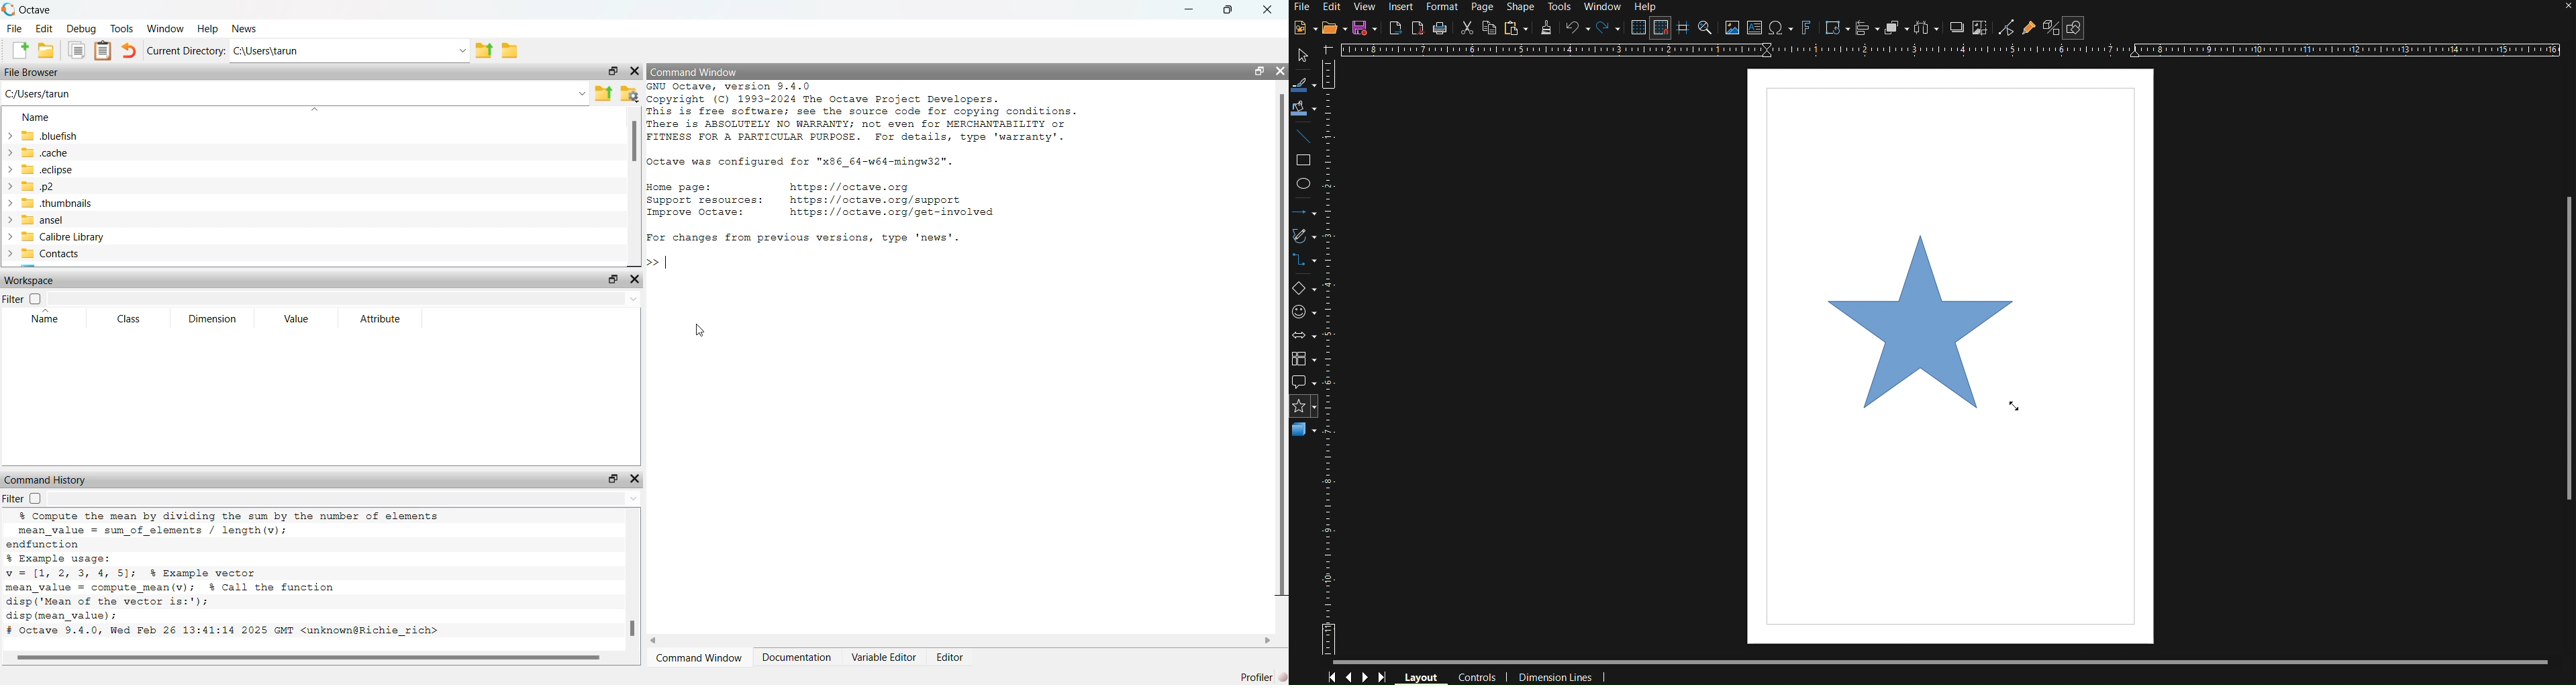  I want to click on Layout, so click(1421, 676).